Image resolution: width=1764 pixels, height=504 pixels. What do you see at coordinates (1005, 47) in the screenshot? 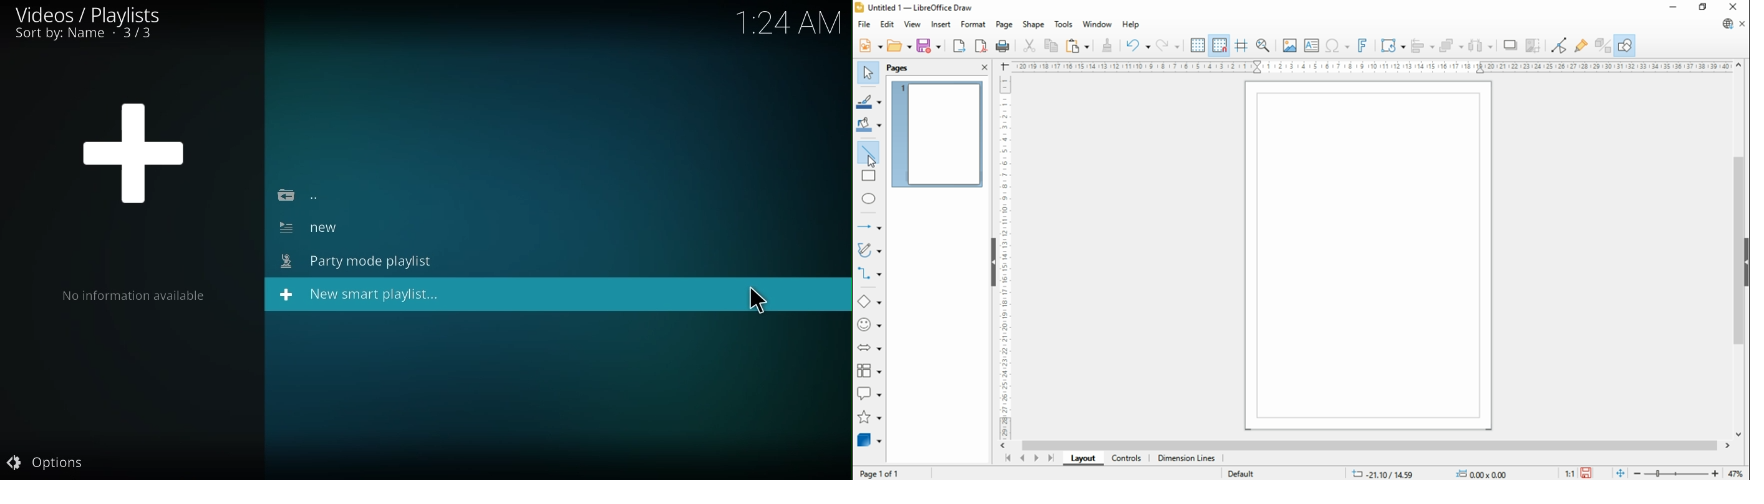
I see `print` at bounding box center [1005, 47].